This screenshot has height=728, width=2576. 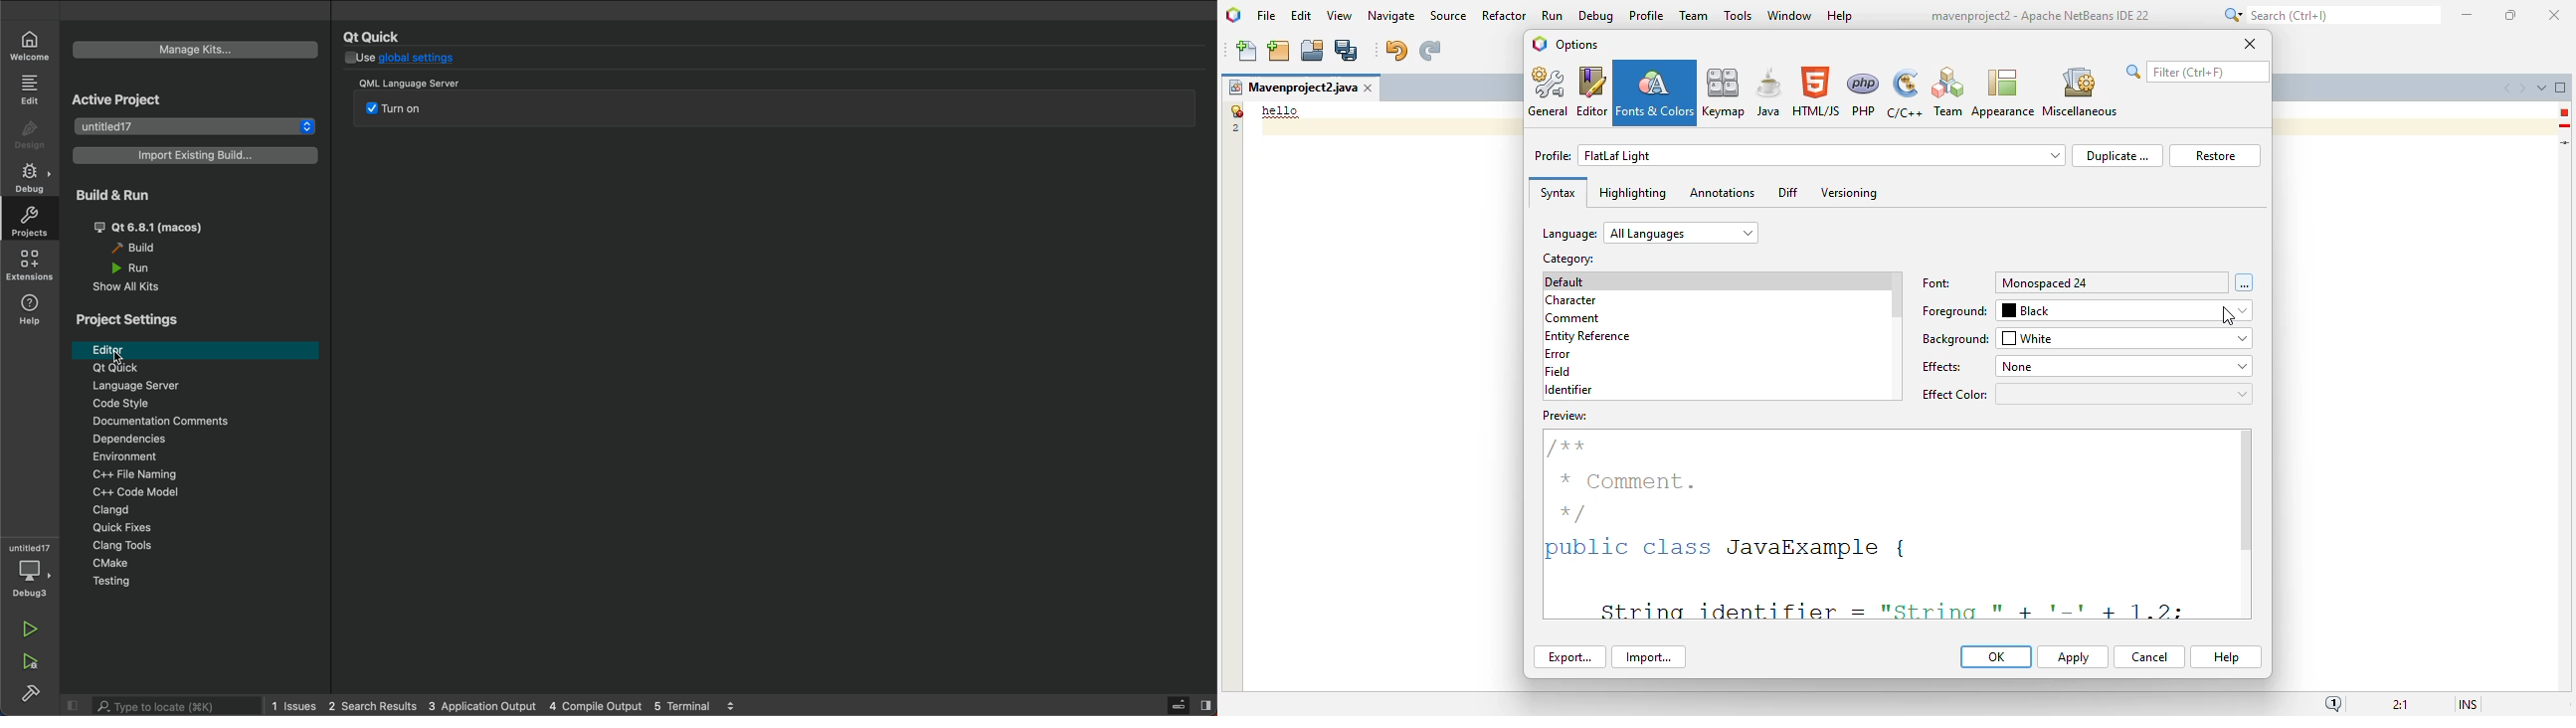 What do you see at coordinates (29, 136) in the screenshot?
I see `design` at bounding box center [29, 136].